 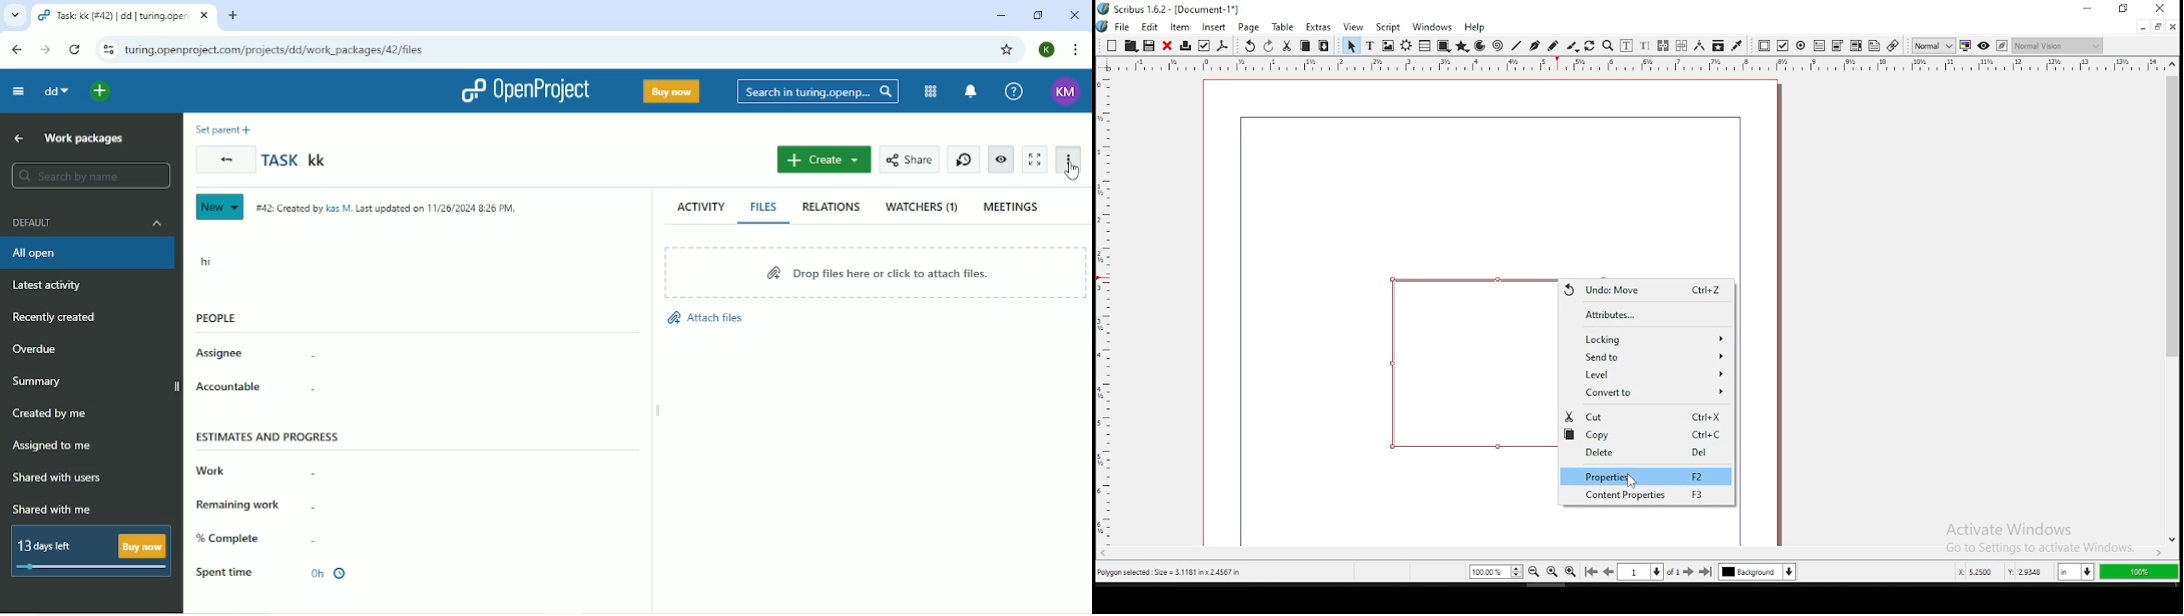 What do you see at coordinates (48, 50) in the screenshot?
I see `Forward` at bounding box center [48, 50].